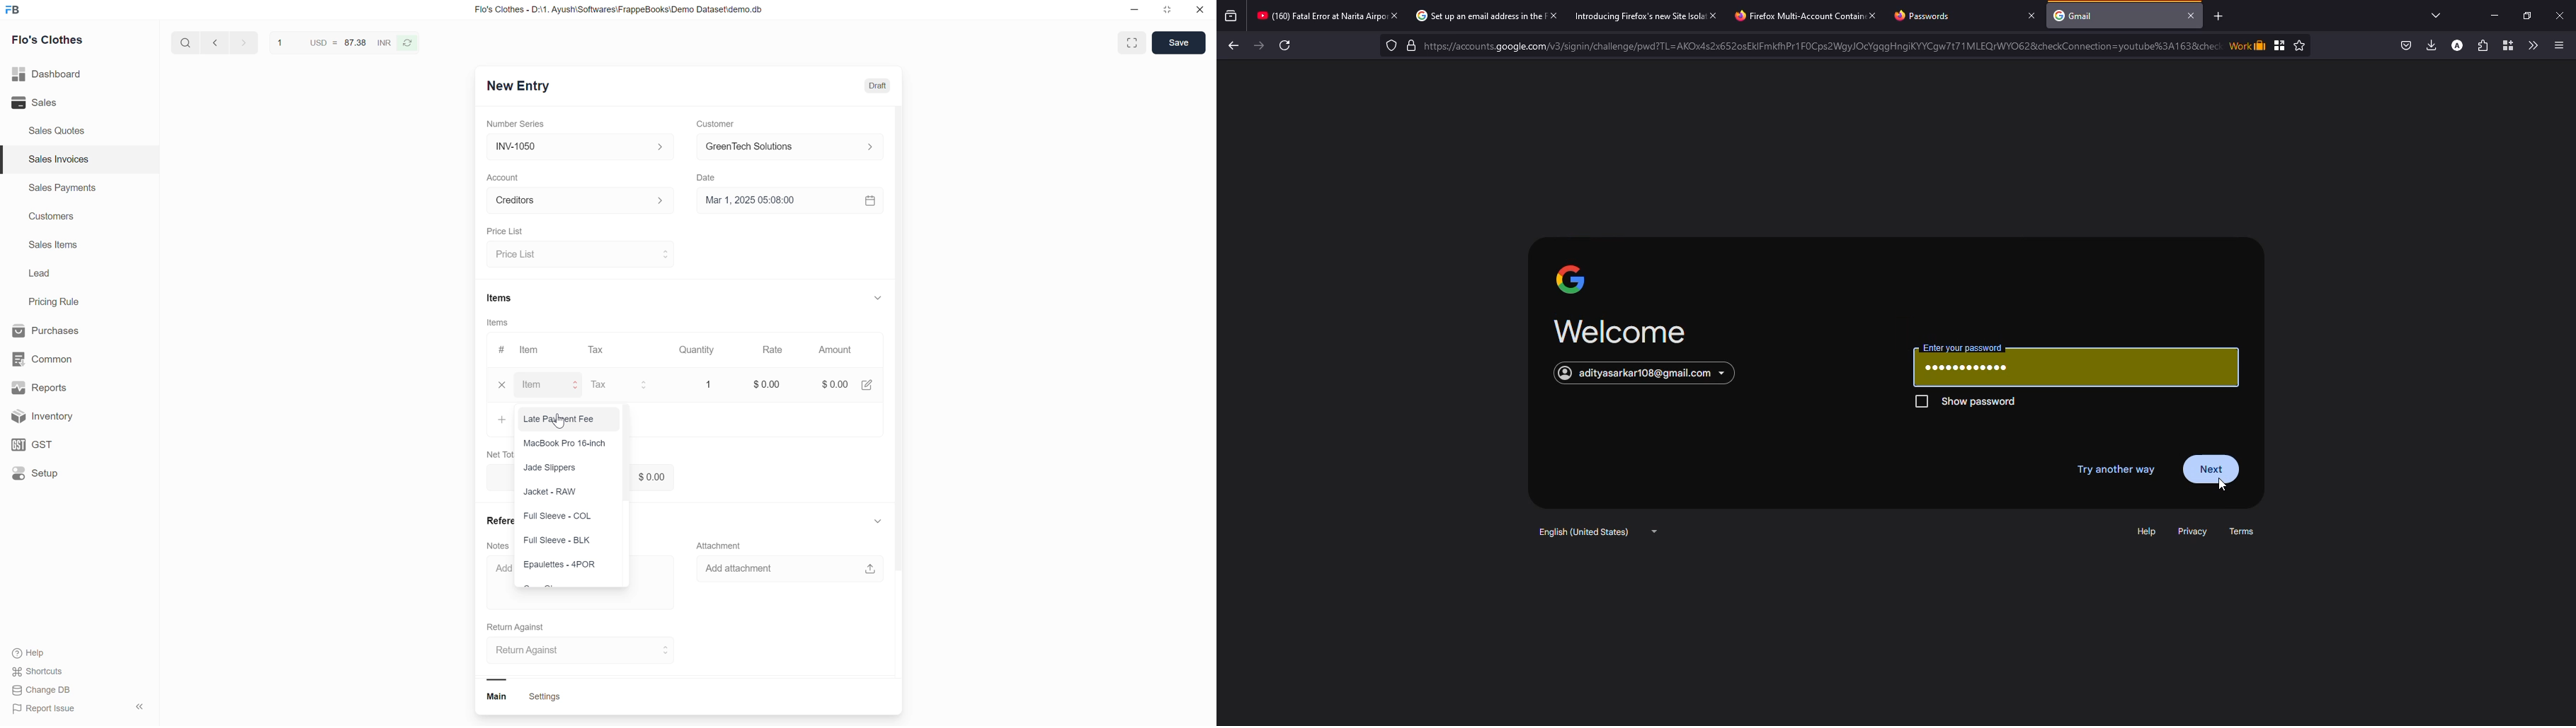  What do you see at coordinates (2194, 536) in the screenshot?
I see `privacy` at bounding box center [2194, 536].